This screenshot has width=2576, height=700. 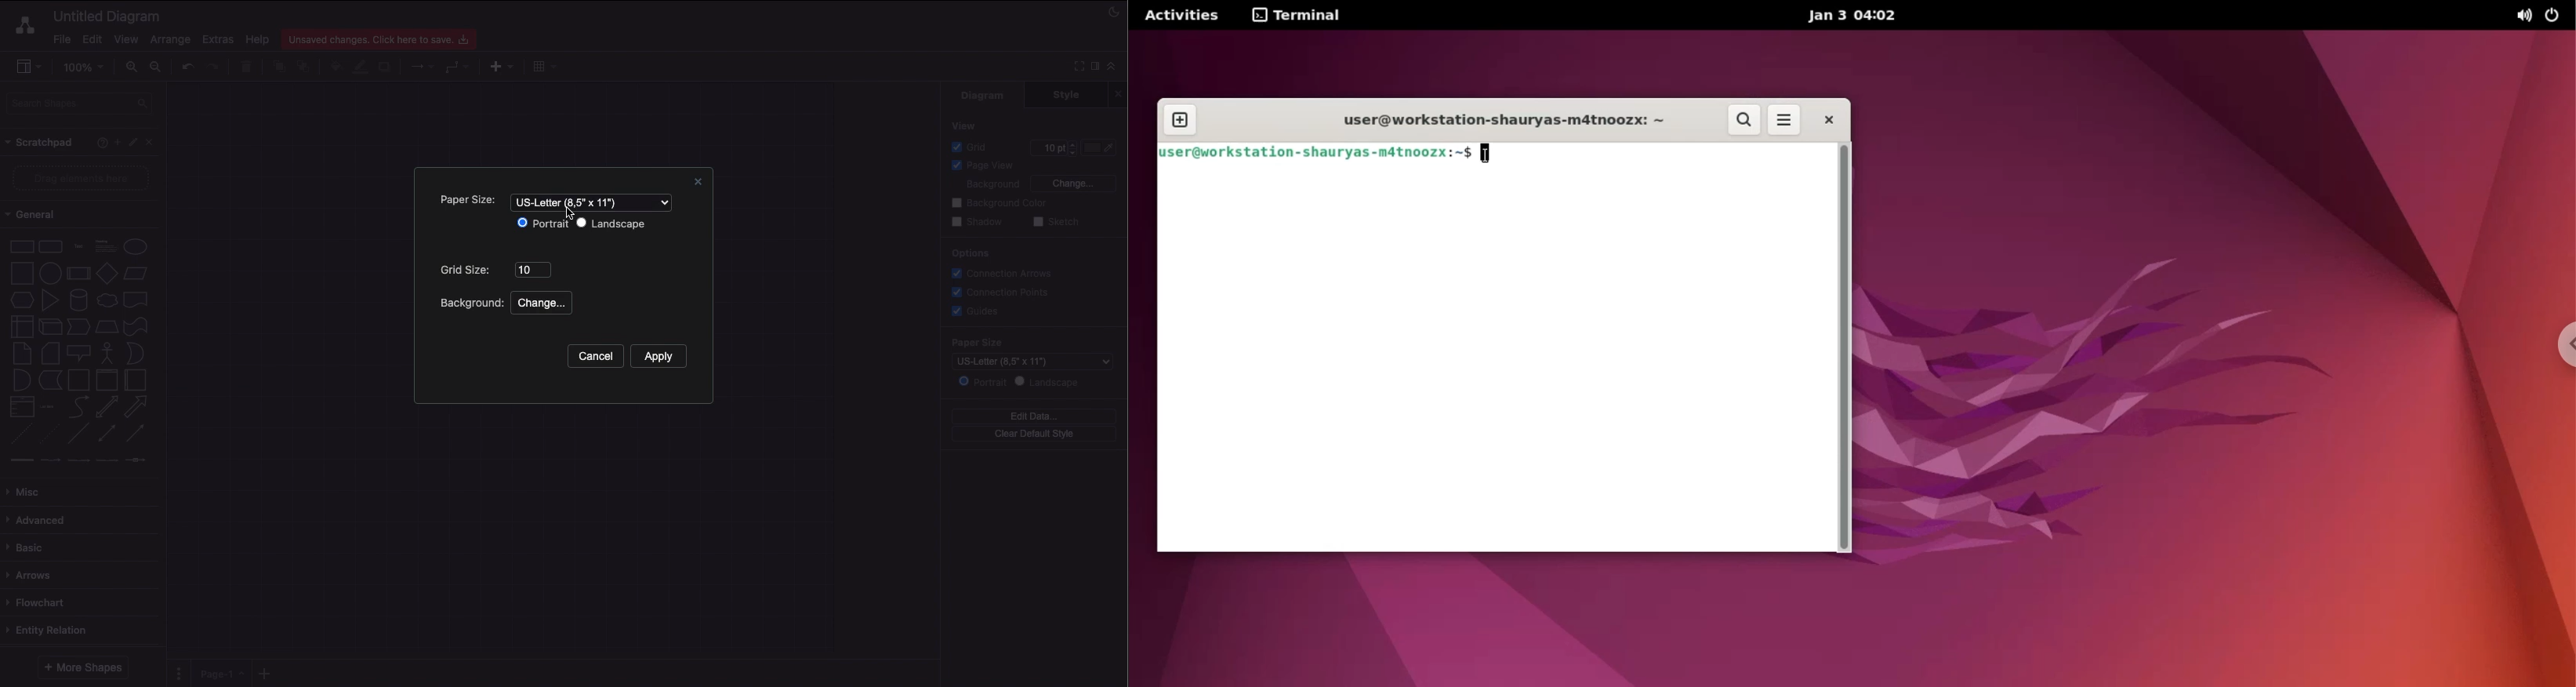 I want to click on Cloud, so click(x=106, y=300).